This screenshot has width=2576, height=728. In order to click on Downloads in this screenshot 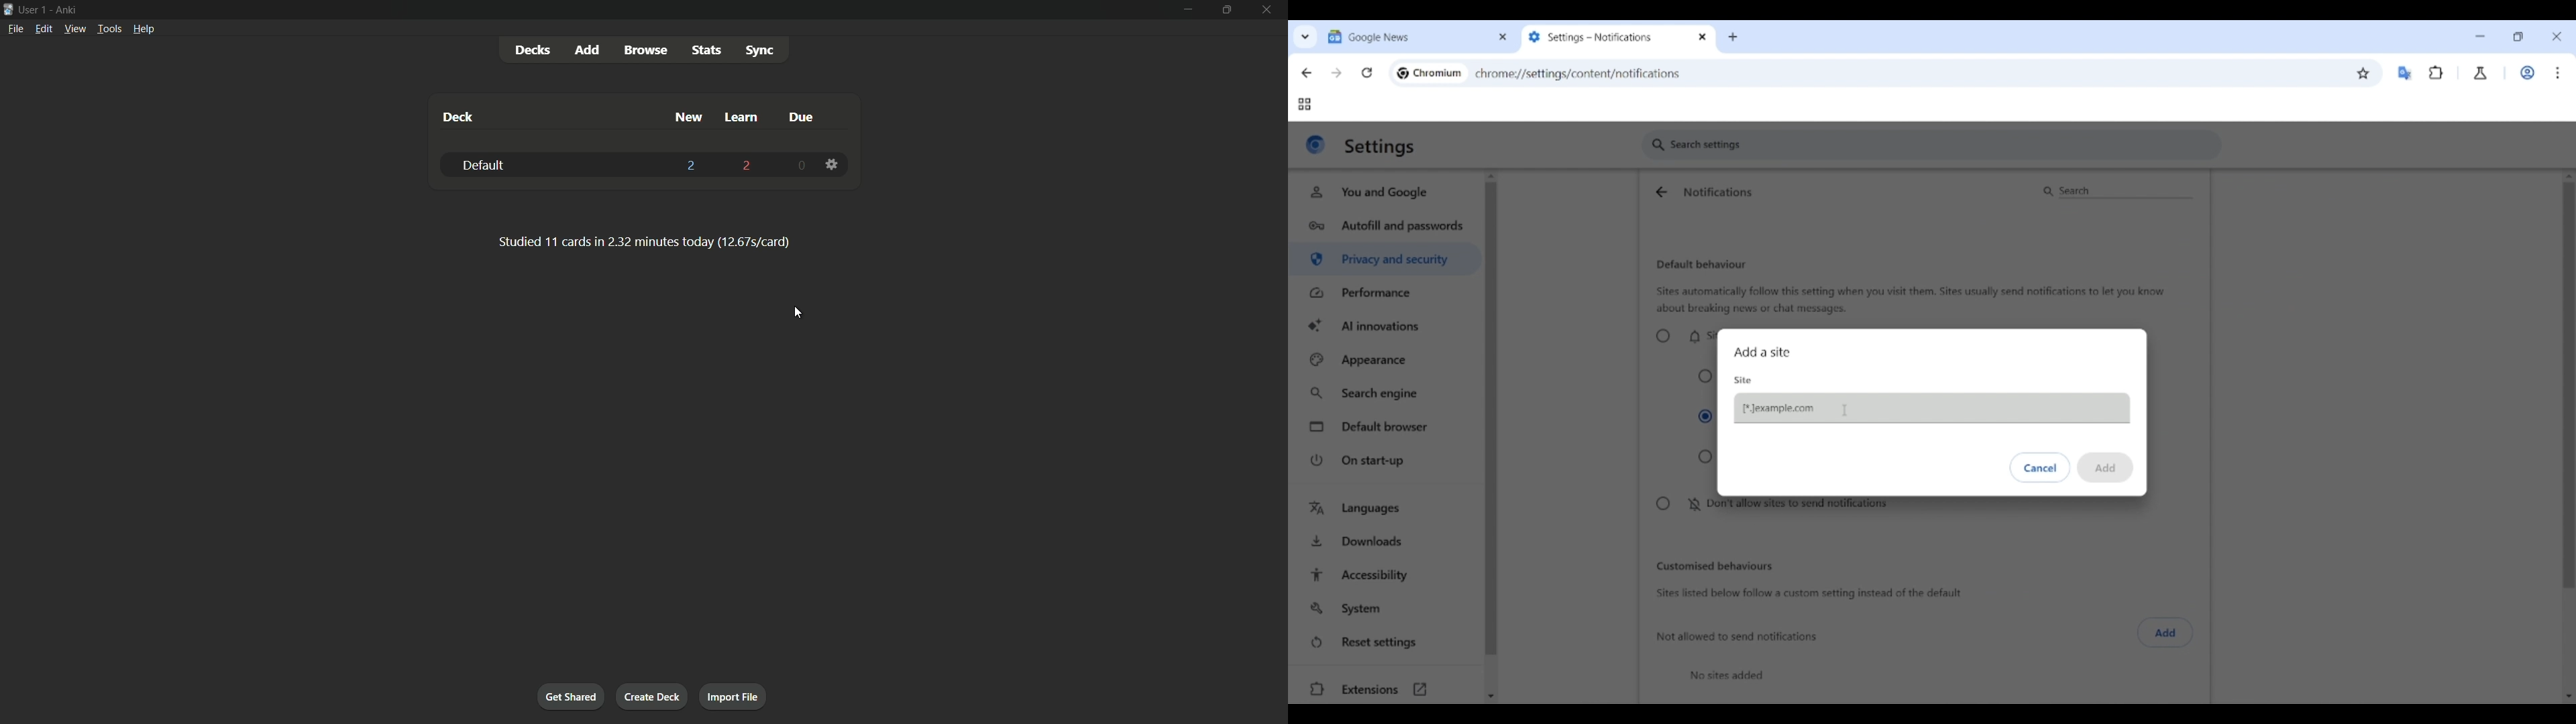, I will do `click(1387, 540)`.